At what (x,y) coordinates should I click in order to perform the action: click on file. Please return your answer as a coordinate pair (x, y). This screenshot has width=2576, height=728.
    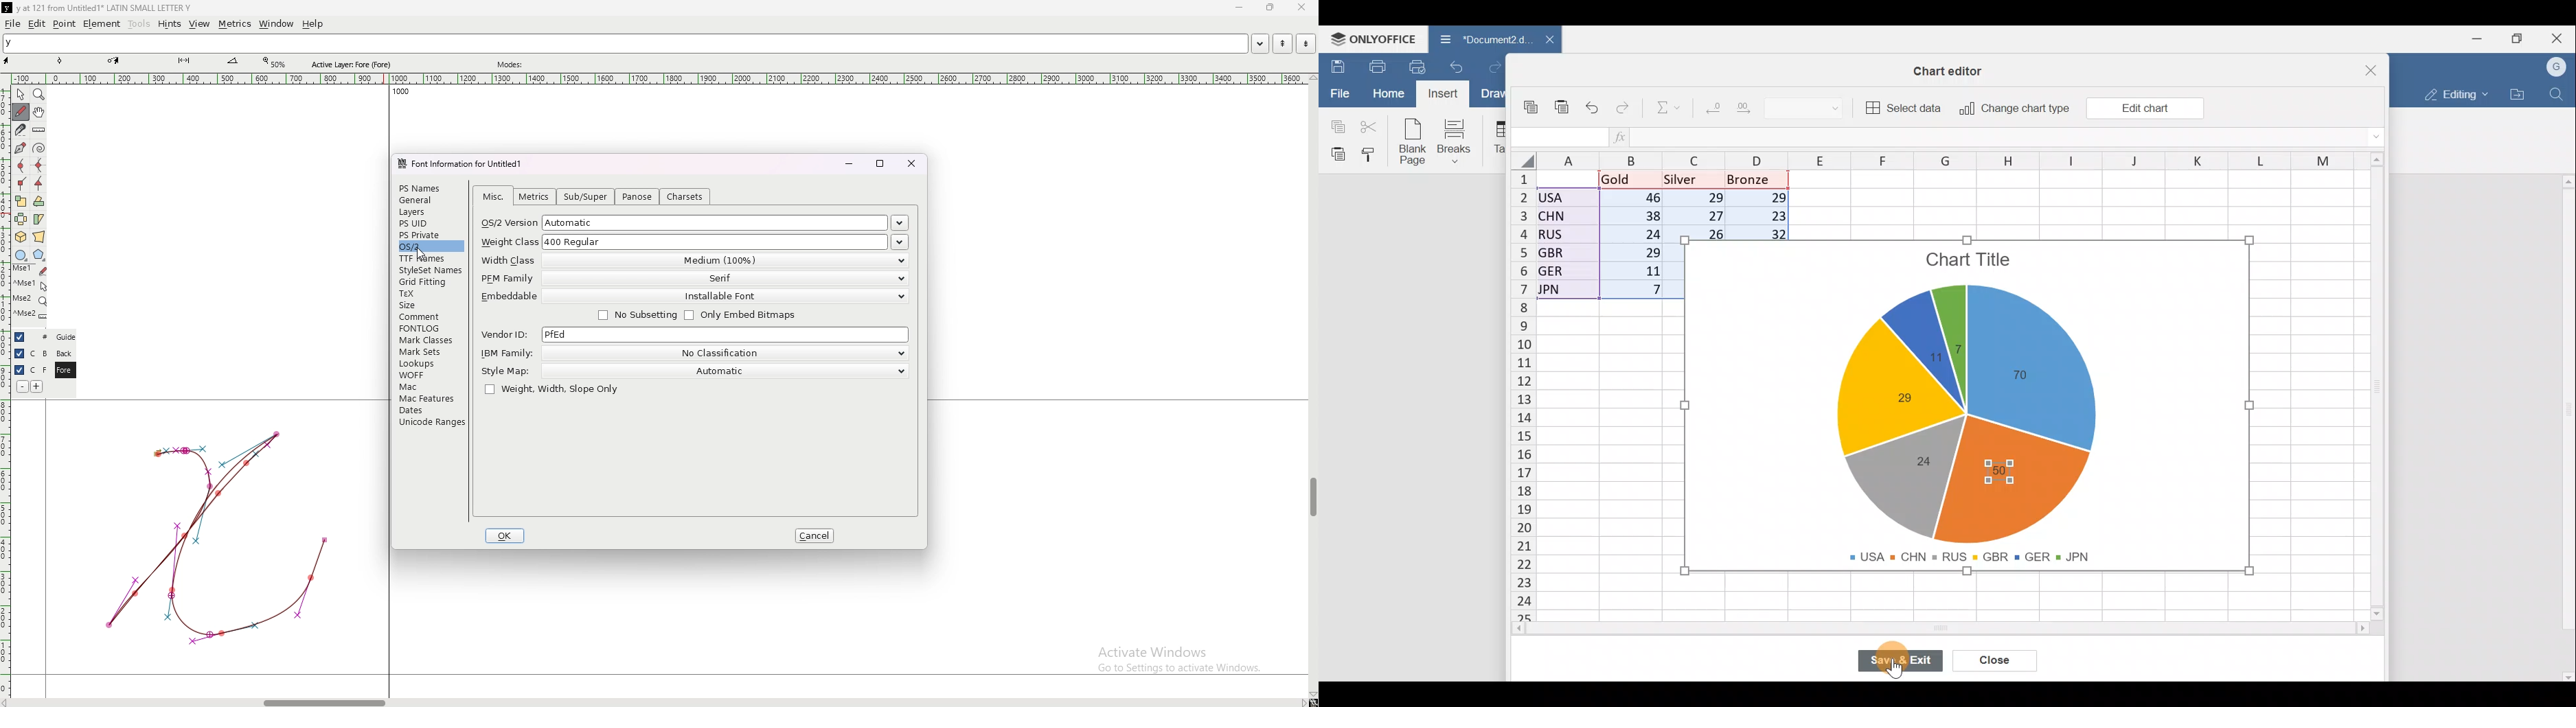
    Looking at the image, I should click on (13, 23).